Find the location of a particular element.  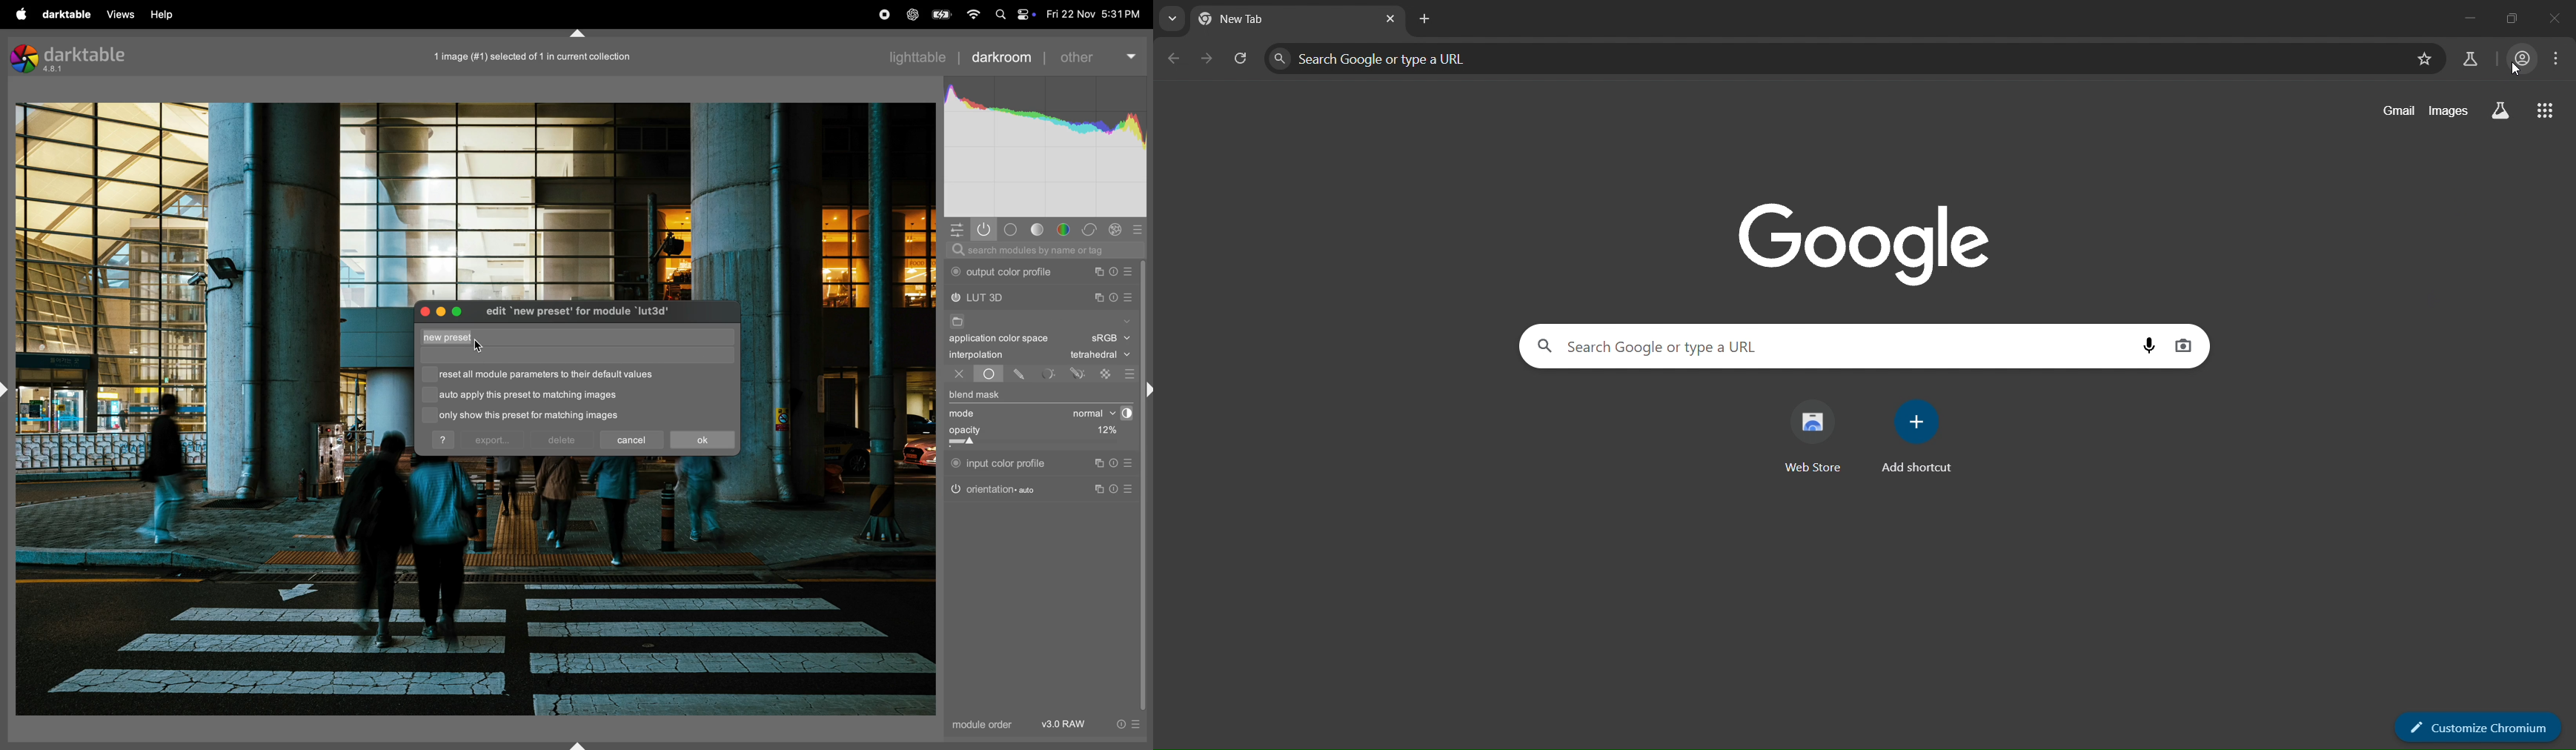

presets is located at coordinates (1130, 299).